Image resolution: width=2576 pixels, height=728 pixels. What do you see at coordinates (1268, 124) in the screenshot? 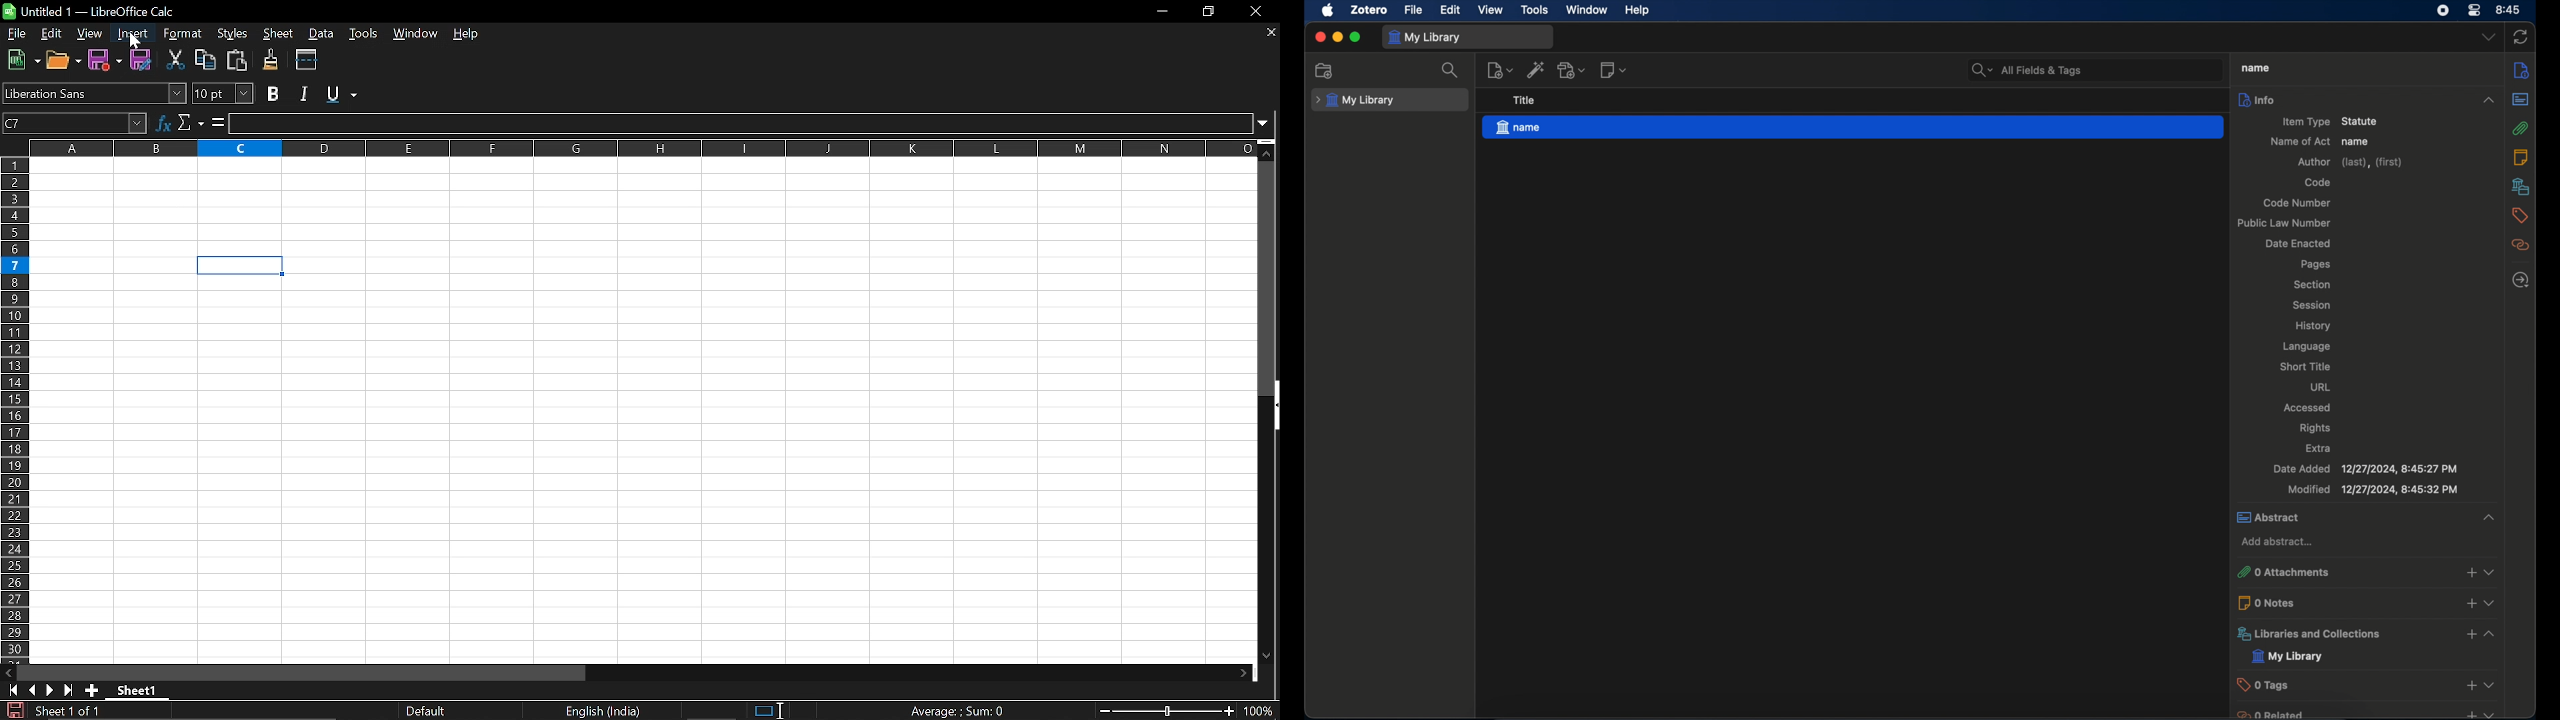
I see `Expand formula bar` at bounding box center [1268, 124].